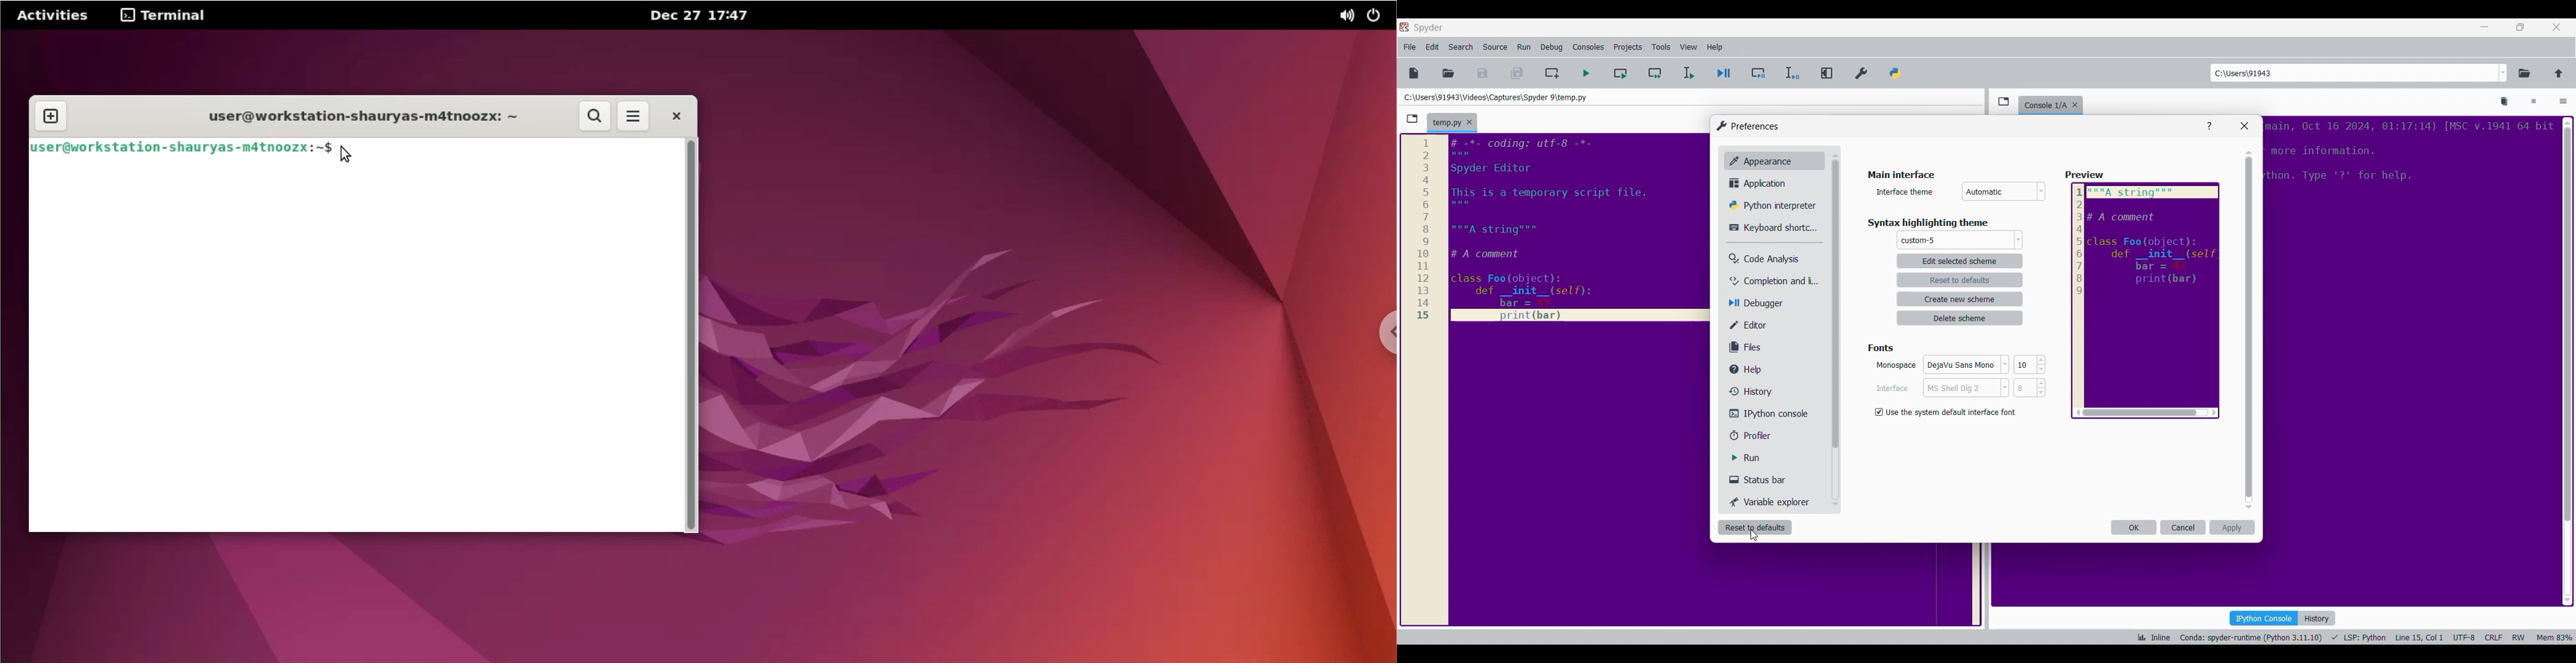 This screenshot has width=2576, height=672. I want to click on Vertical slide bar, so click(1836, 330).